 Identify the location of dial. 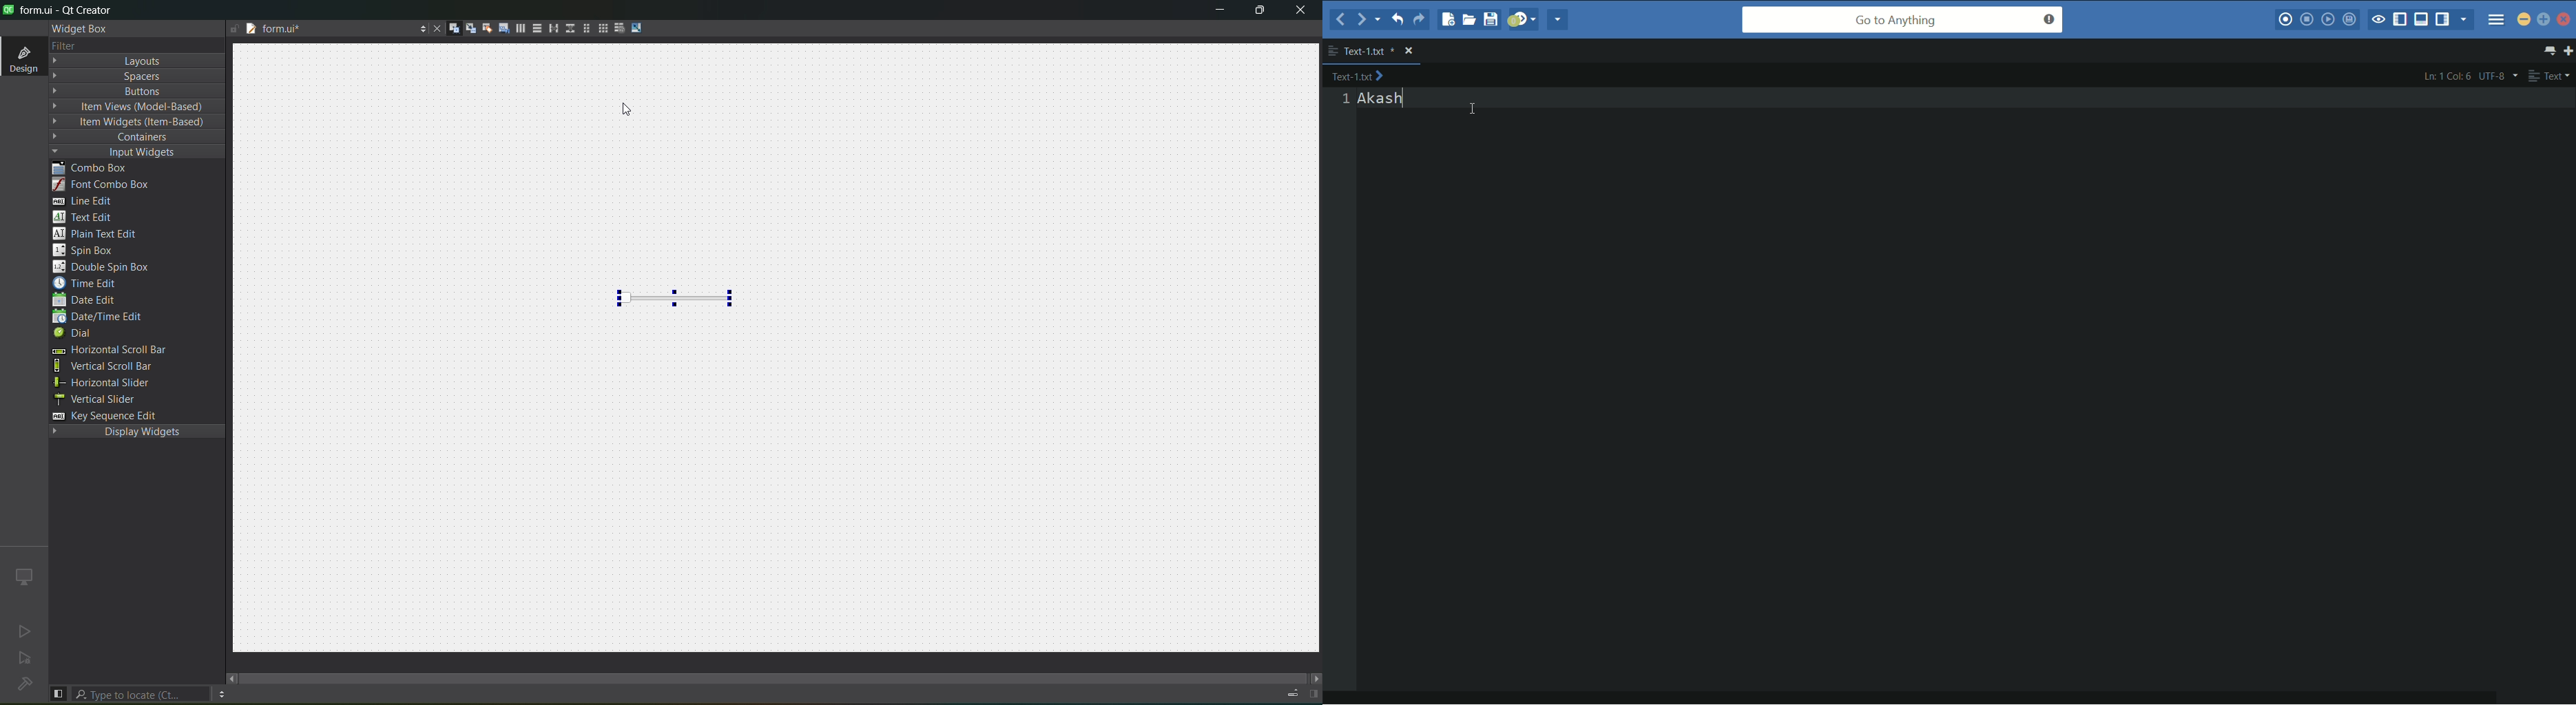
(76, 333).